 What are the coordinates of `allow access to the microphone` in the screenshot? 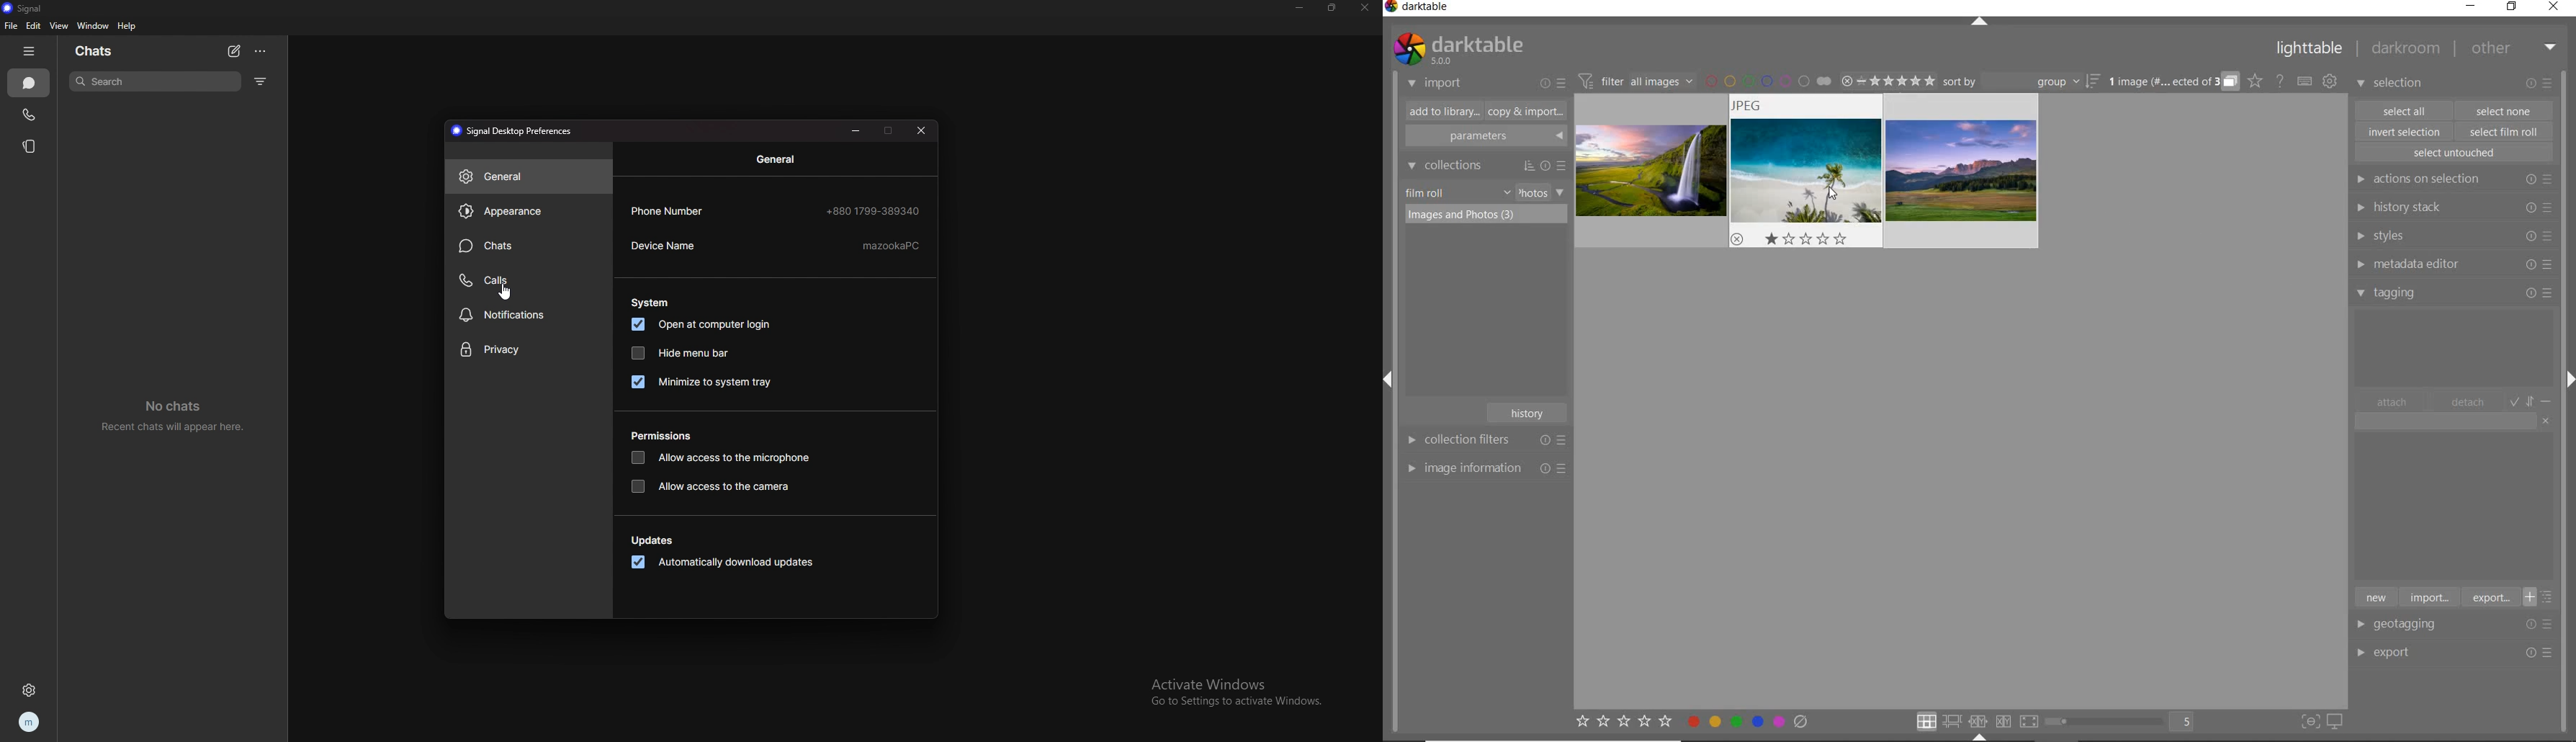 It's located at (721, 457).